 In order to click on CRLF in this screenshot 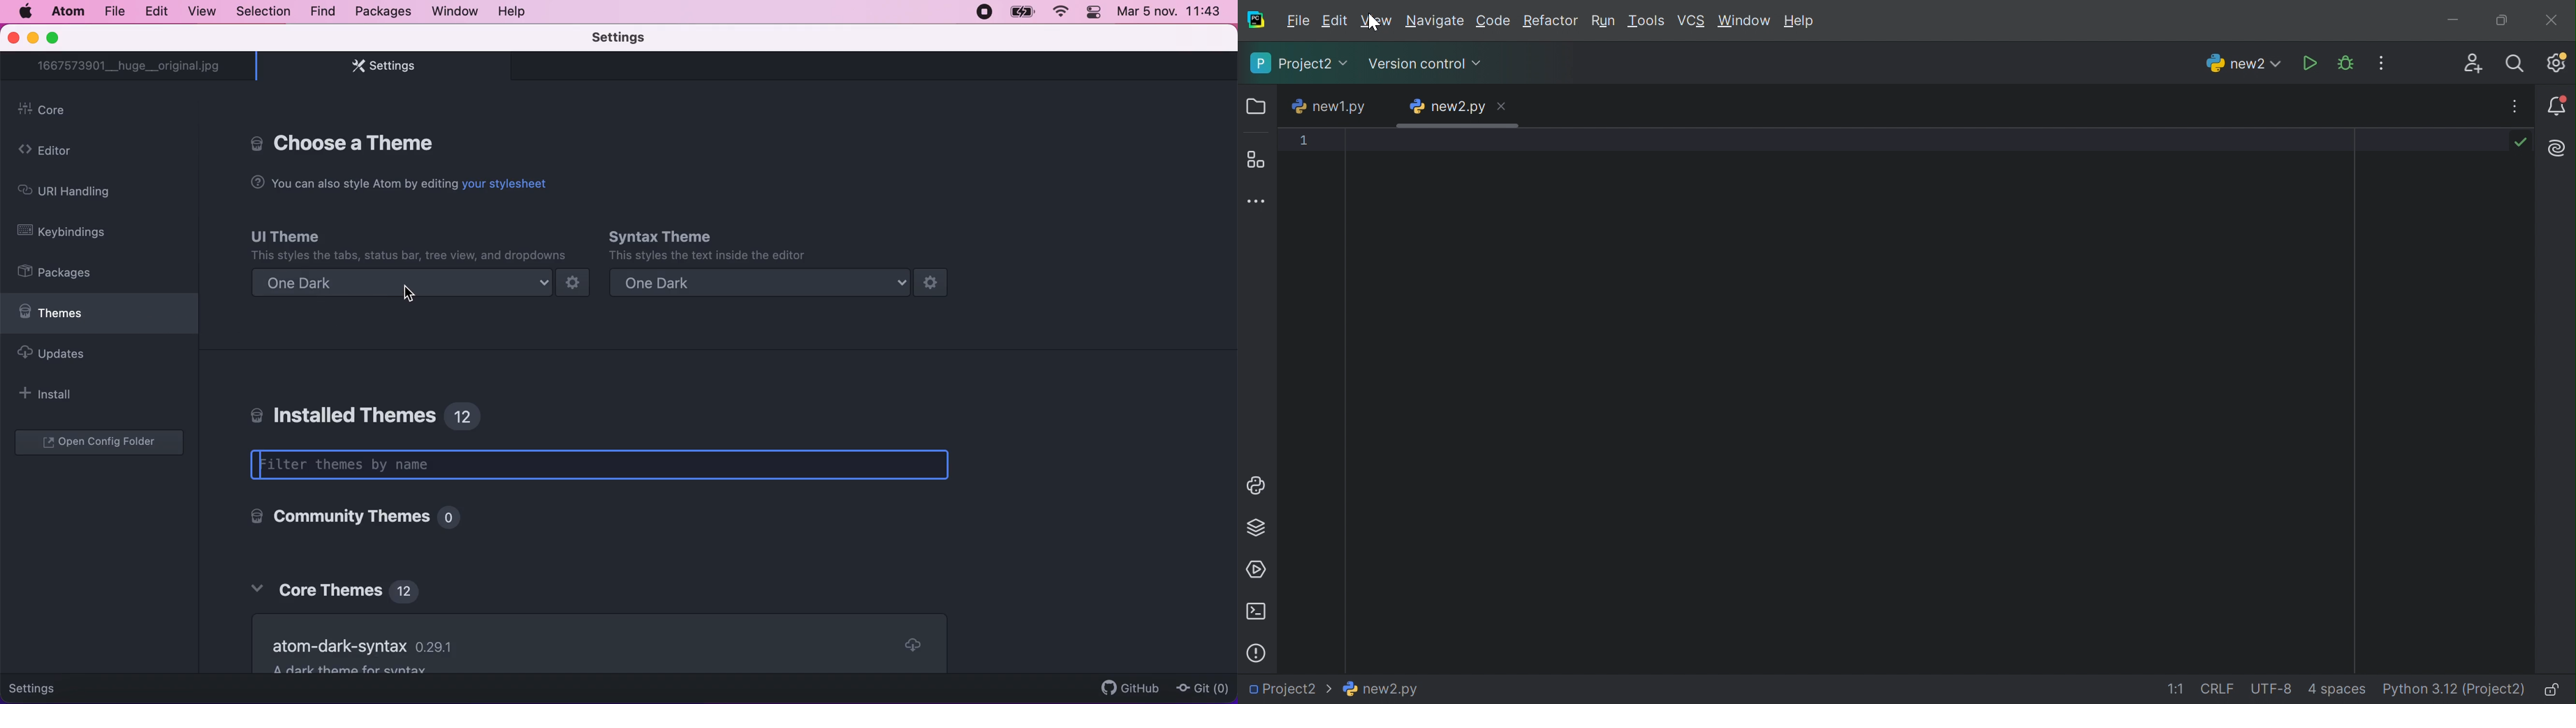, I will do `click(2216, 688)`.